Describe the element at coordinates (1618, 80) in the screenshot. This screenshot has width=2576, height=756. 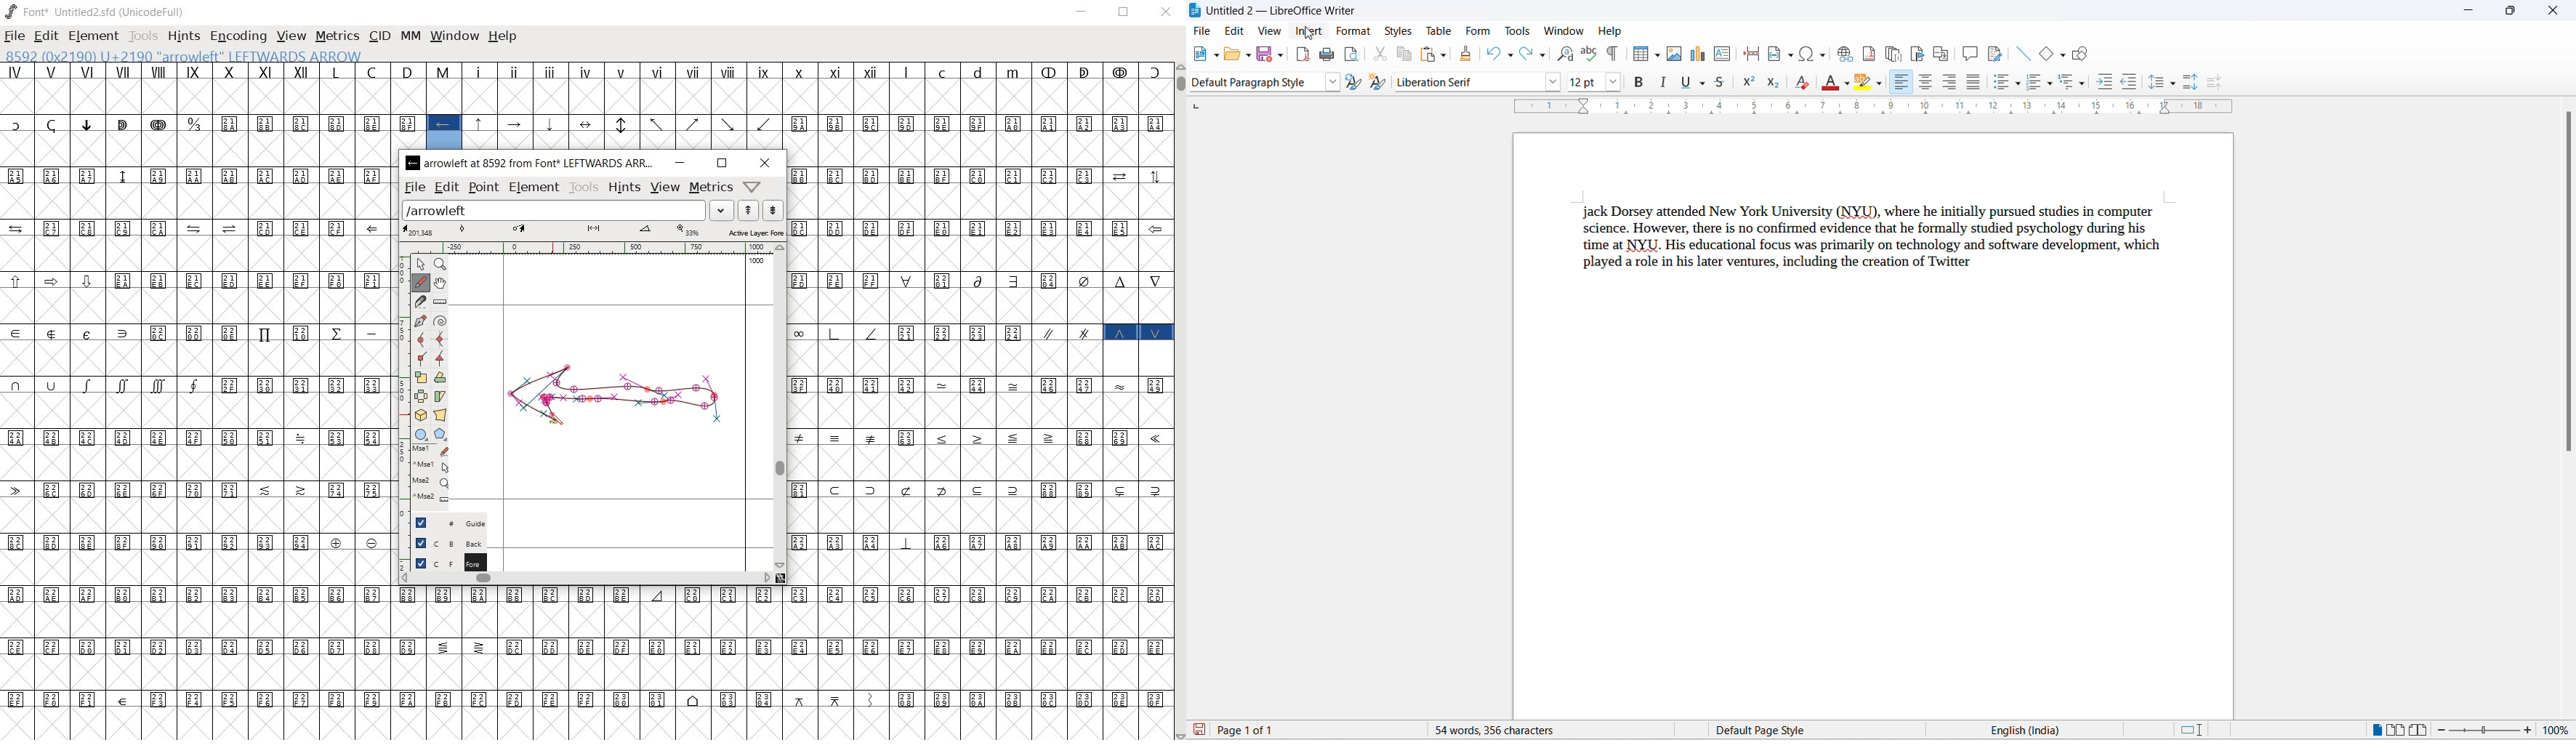
I see `font size options` at that location.